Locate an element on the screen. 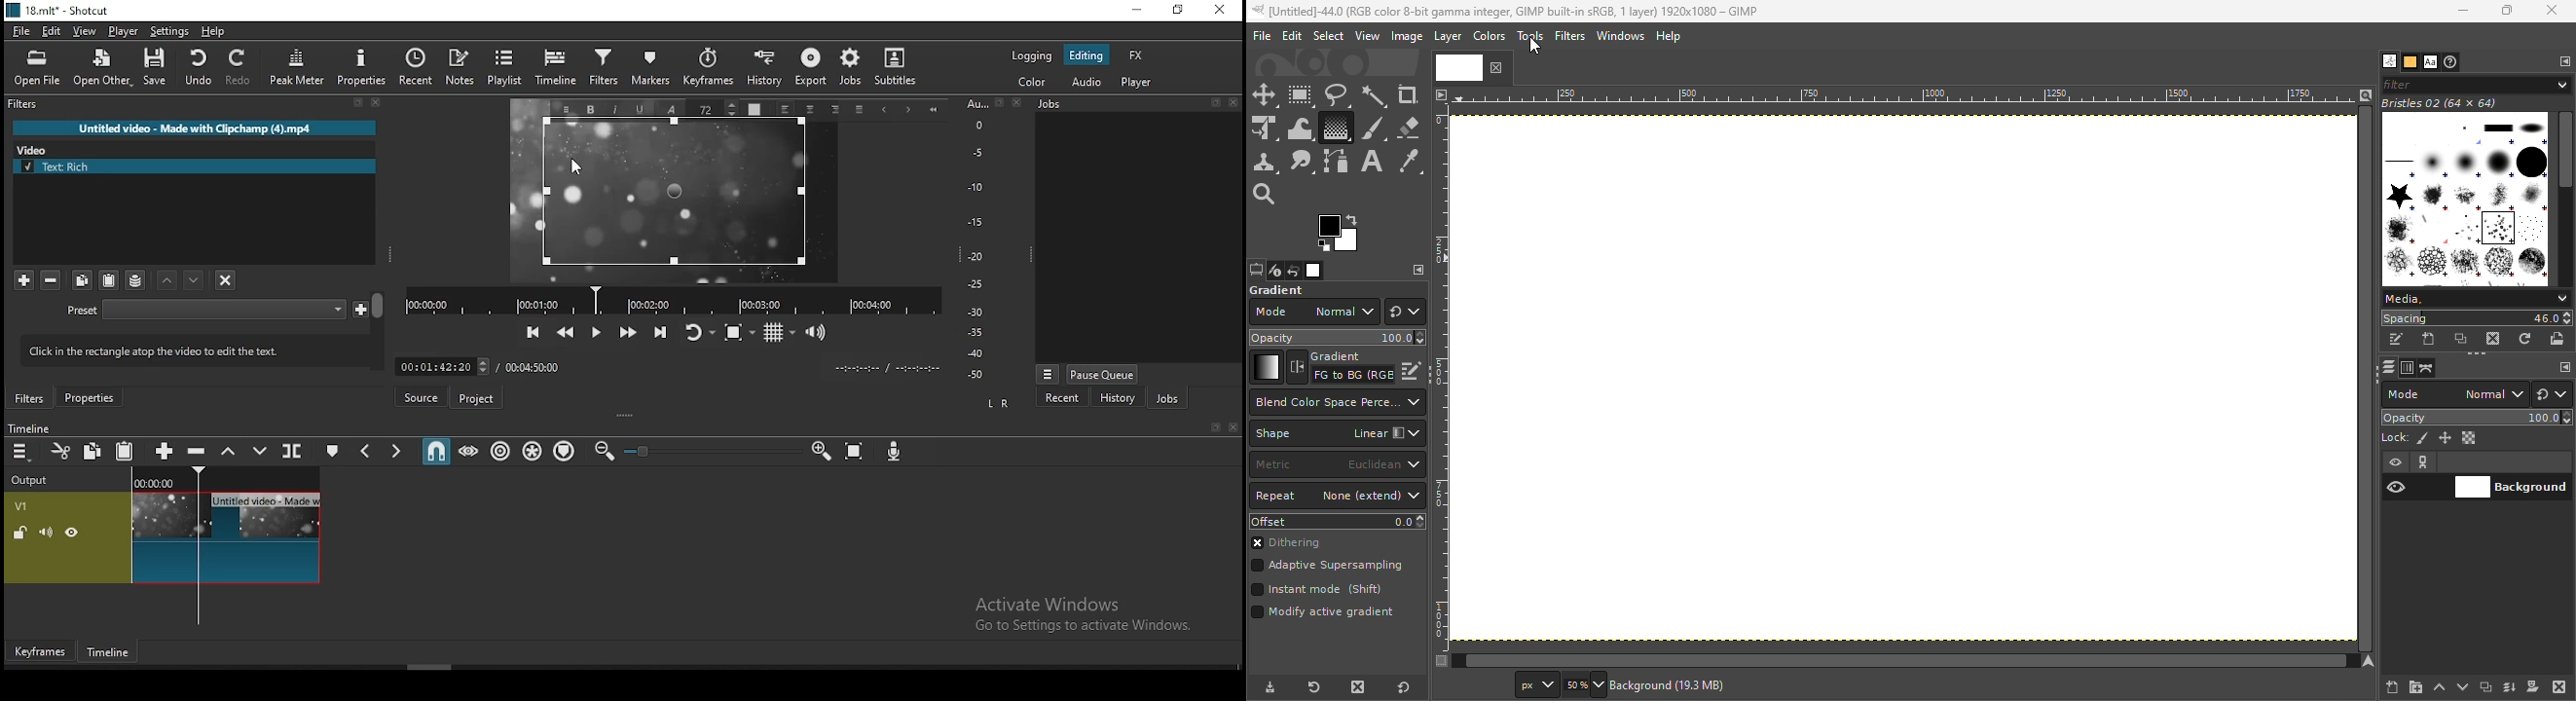 This screenshot has height=728, width=2576. export is located at coordinates (809, 70).